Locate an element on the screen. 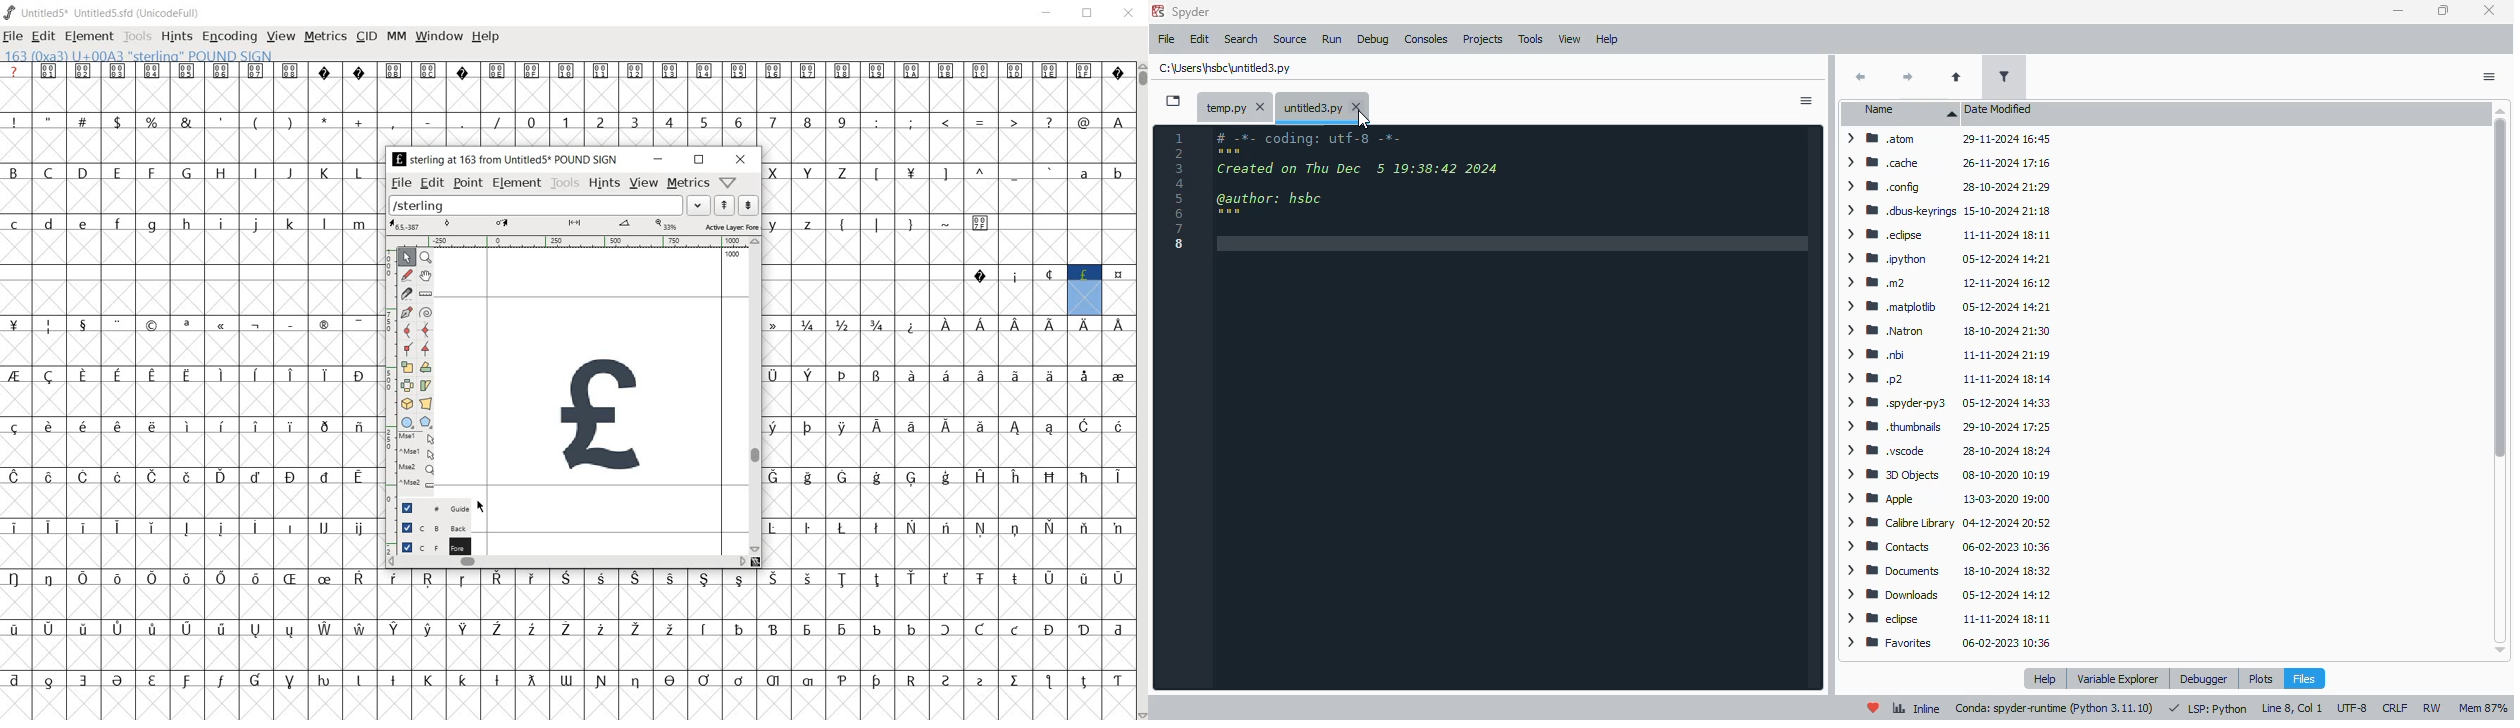 Image resolution: width=2520 pixels, height=728 pixels. Symbol is located at coordinates (775, 71).